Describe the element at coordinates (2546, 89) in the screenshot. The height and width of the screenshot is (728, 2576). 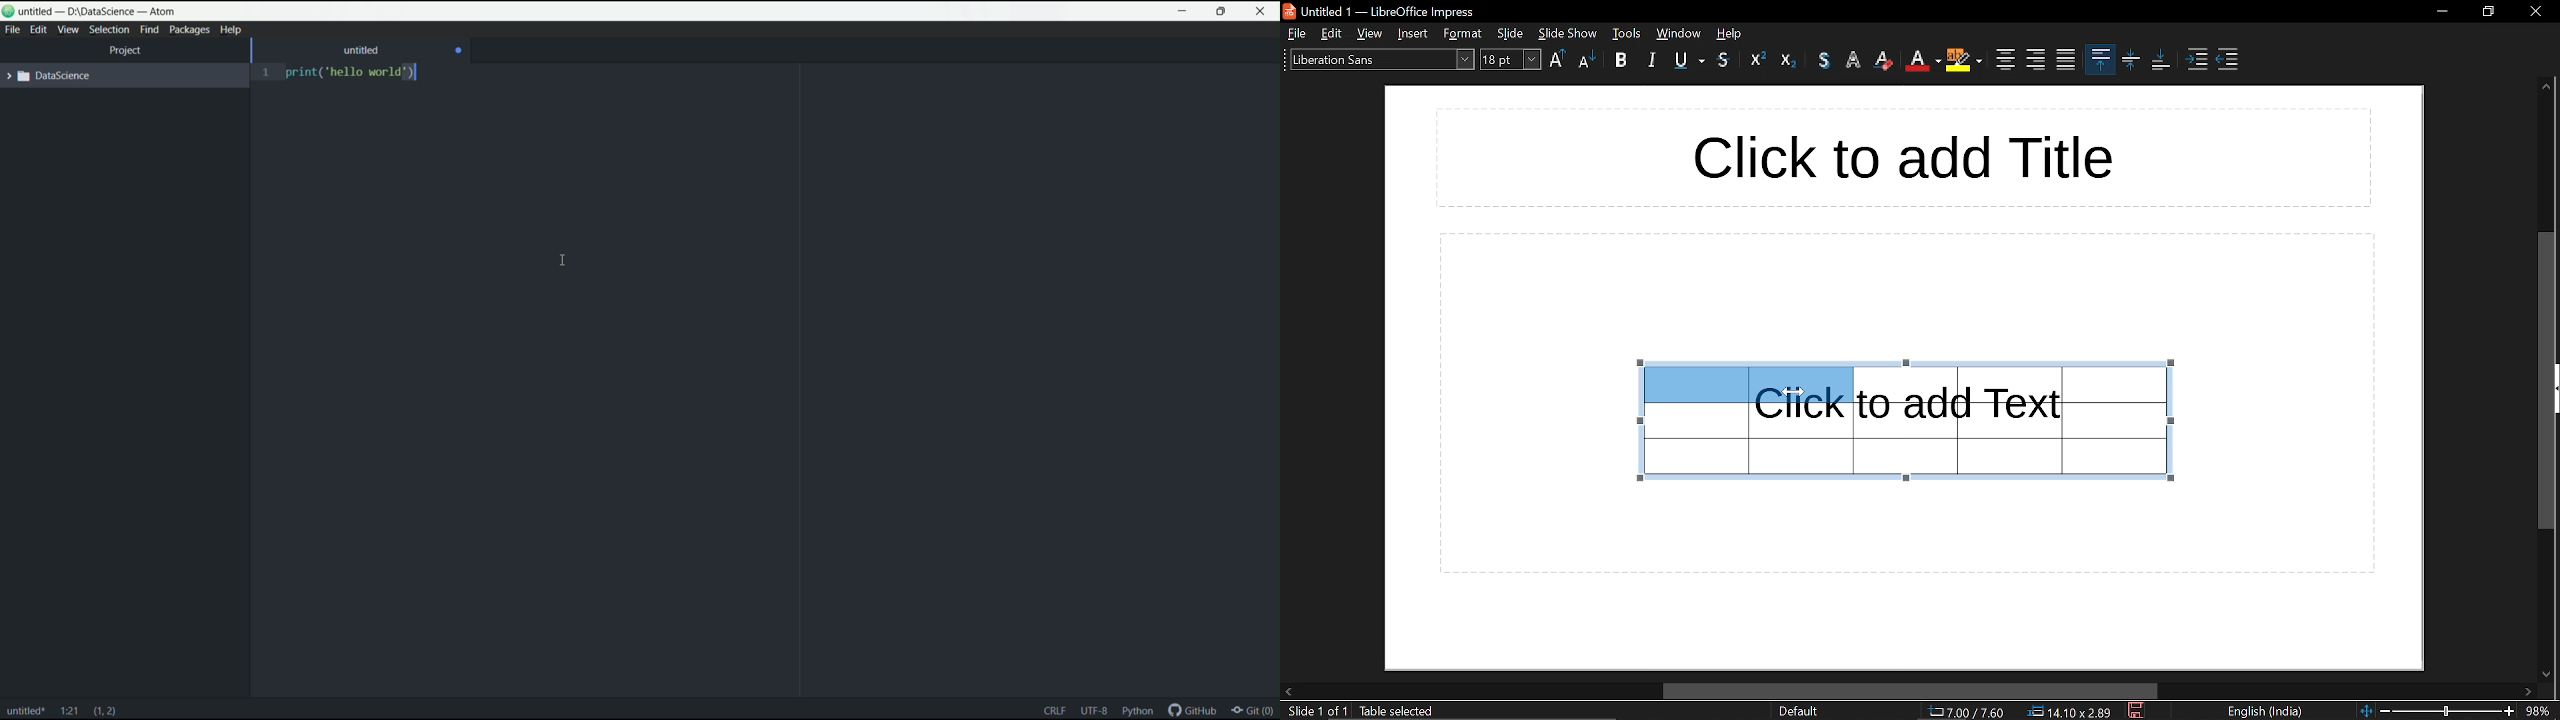
I see `move up` at that location.